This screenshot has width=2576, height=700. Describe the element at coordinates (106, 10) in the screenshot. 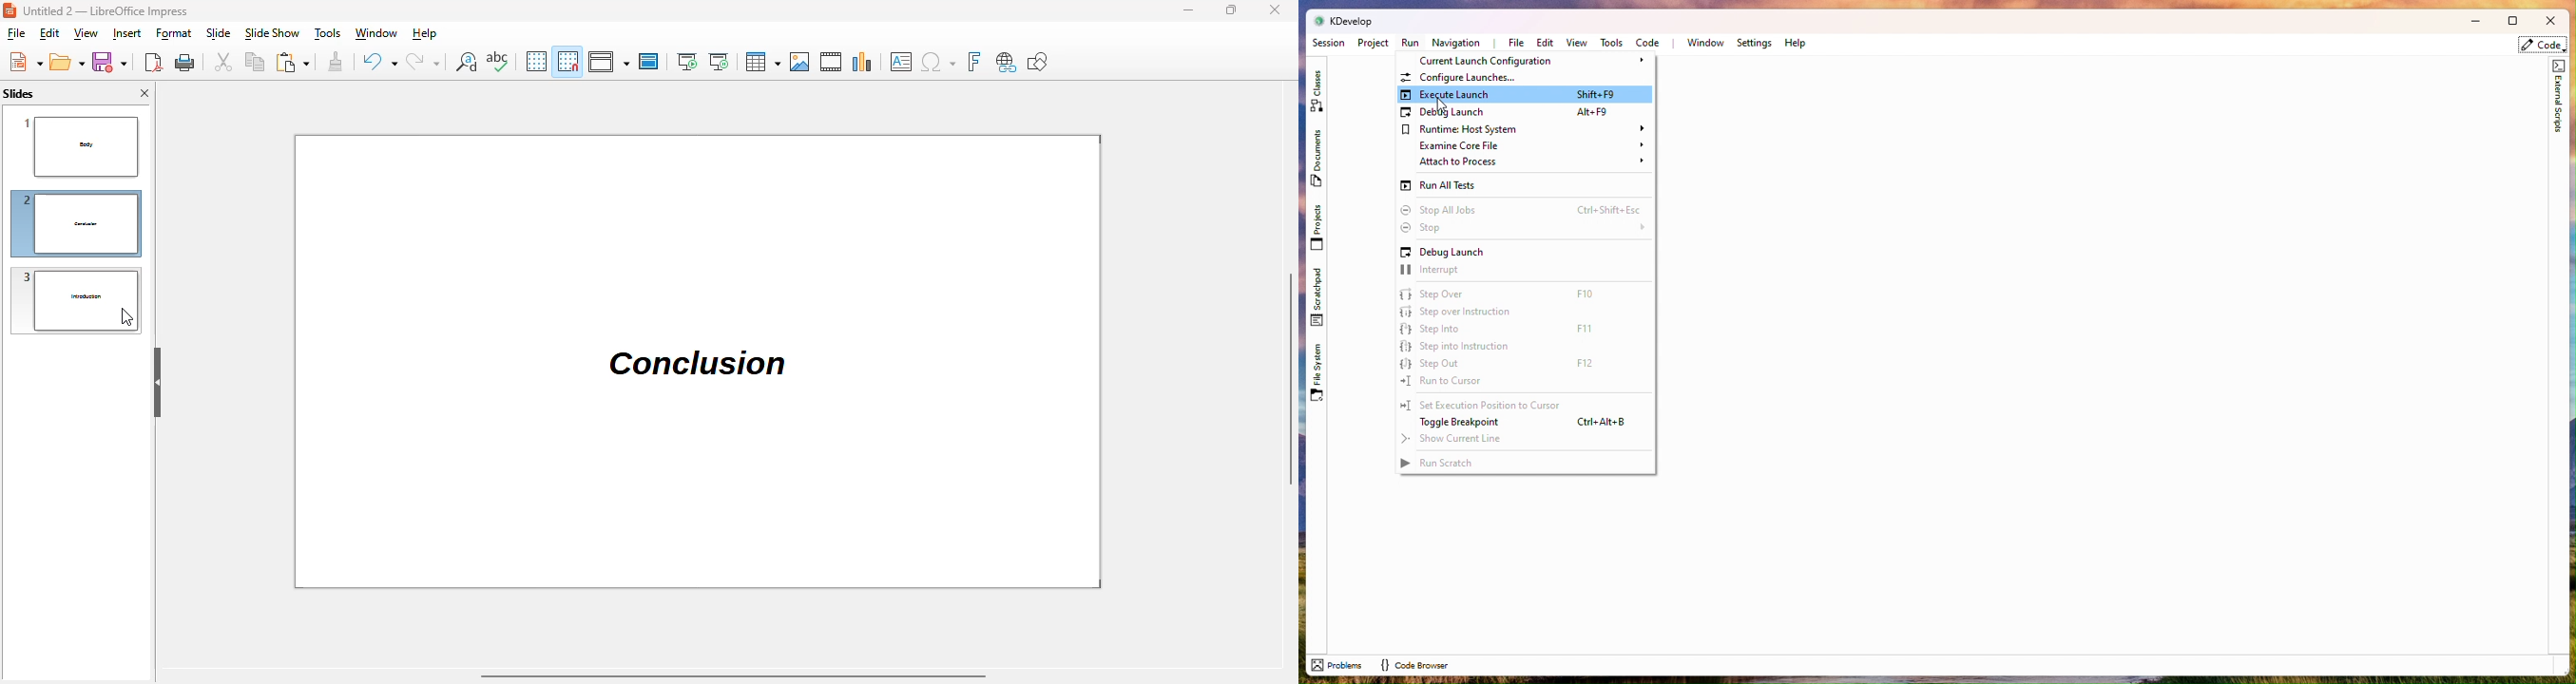

I see `untitled2-libreoffice impress` at that location.